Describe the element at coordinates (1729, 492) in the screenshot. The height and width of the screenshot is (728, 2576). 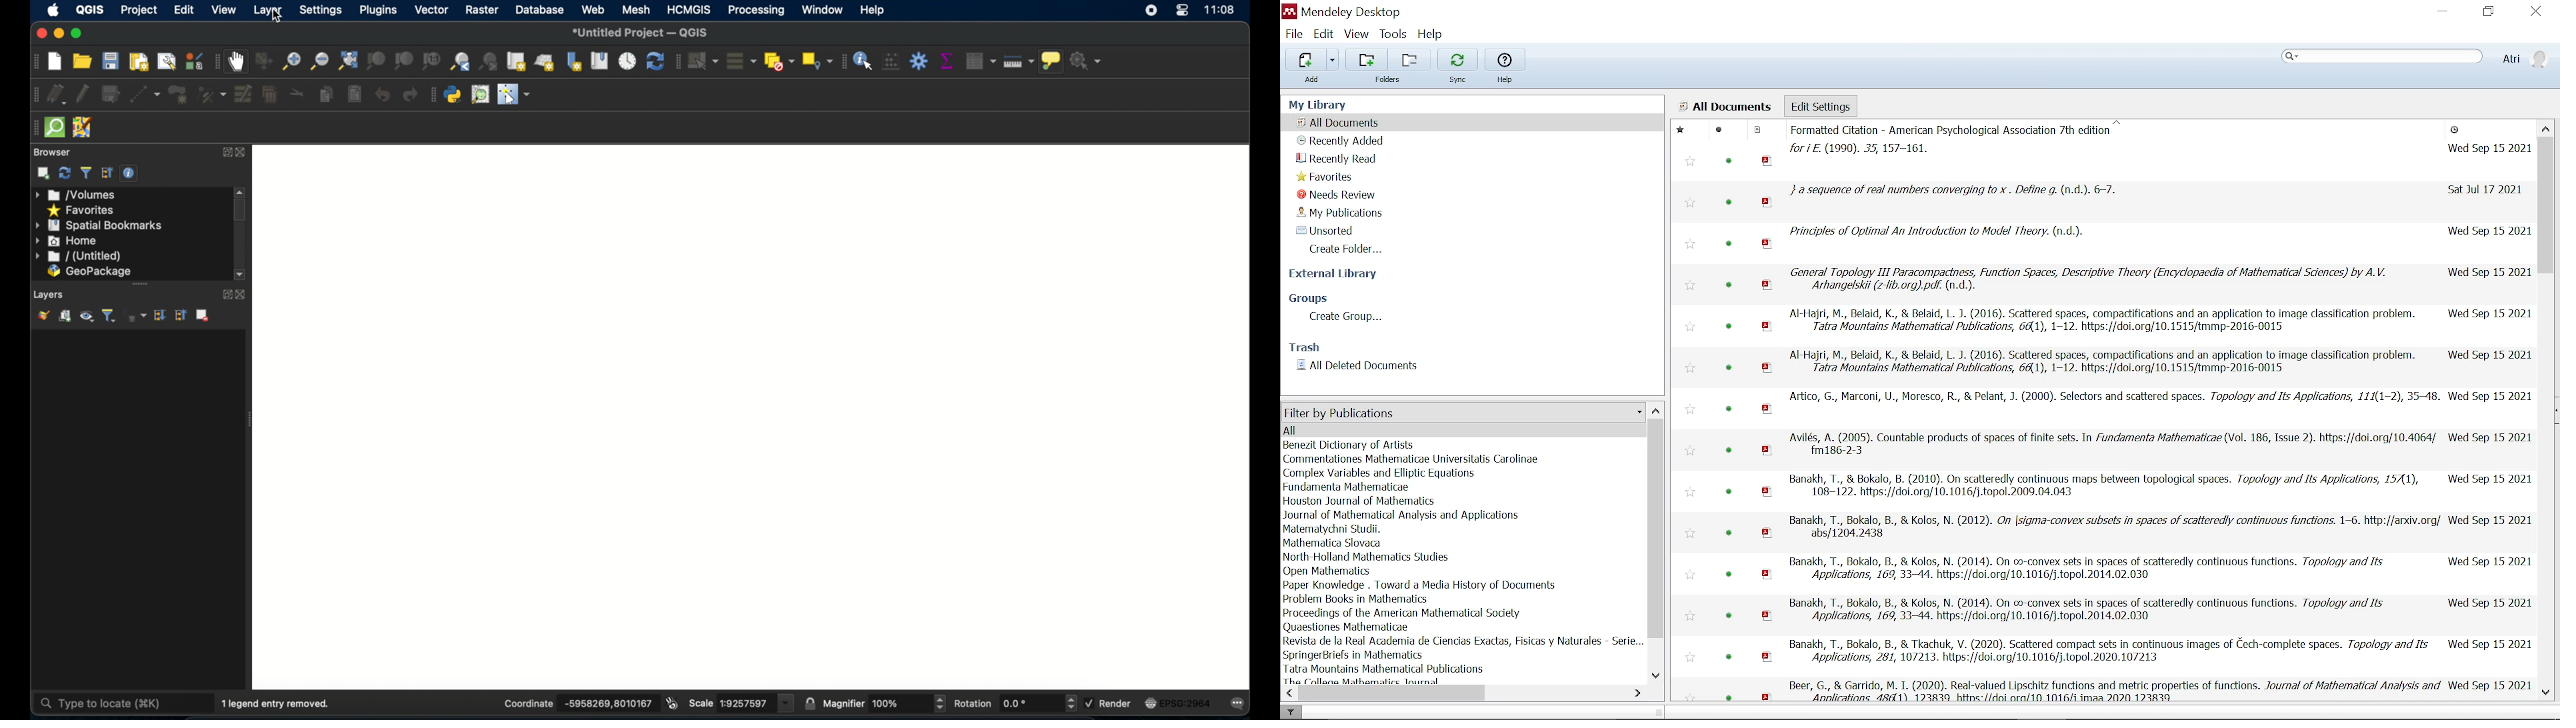
I see `status` at that location.